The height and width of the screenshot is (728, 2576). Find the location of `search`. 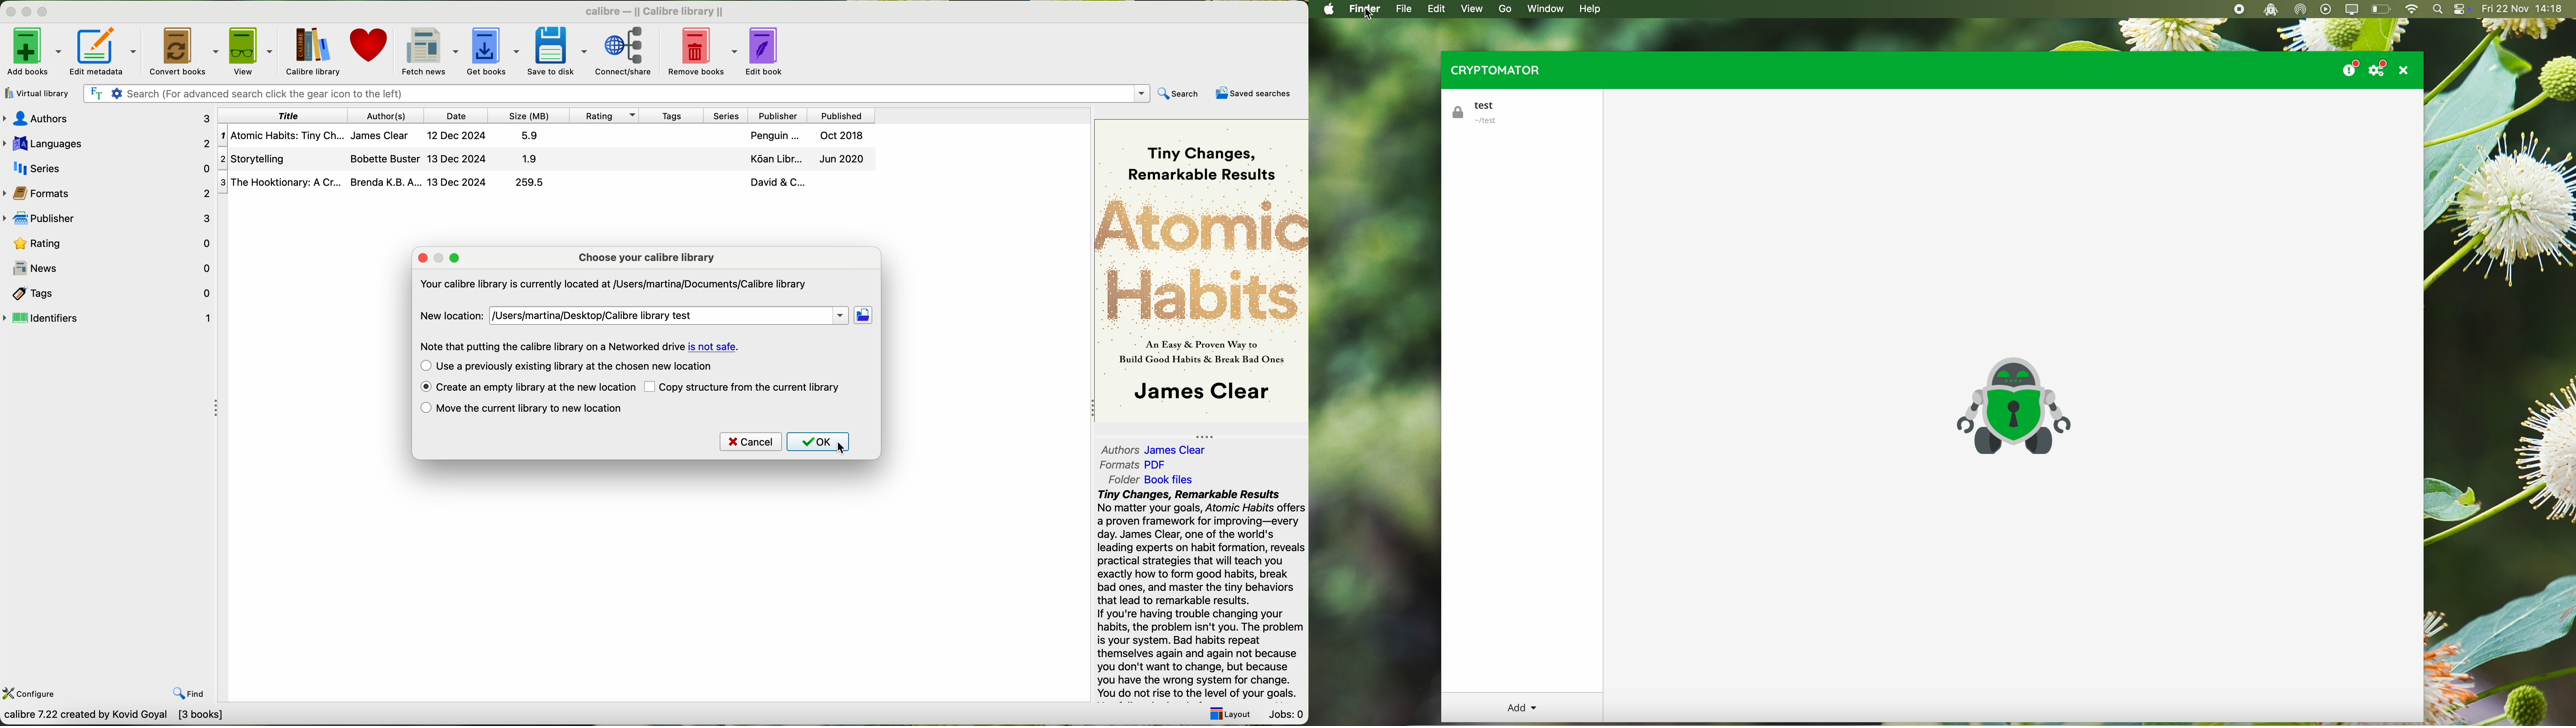

search is located at coordinates (1178, 94).